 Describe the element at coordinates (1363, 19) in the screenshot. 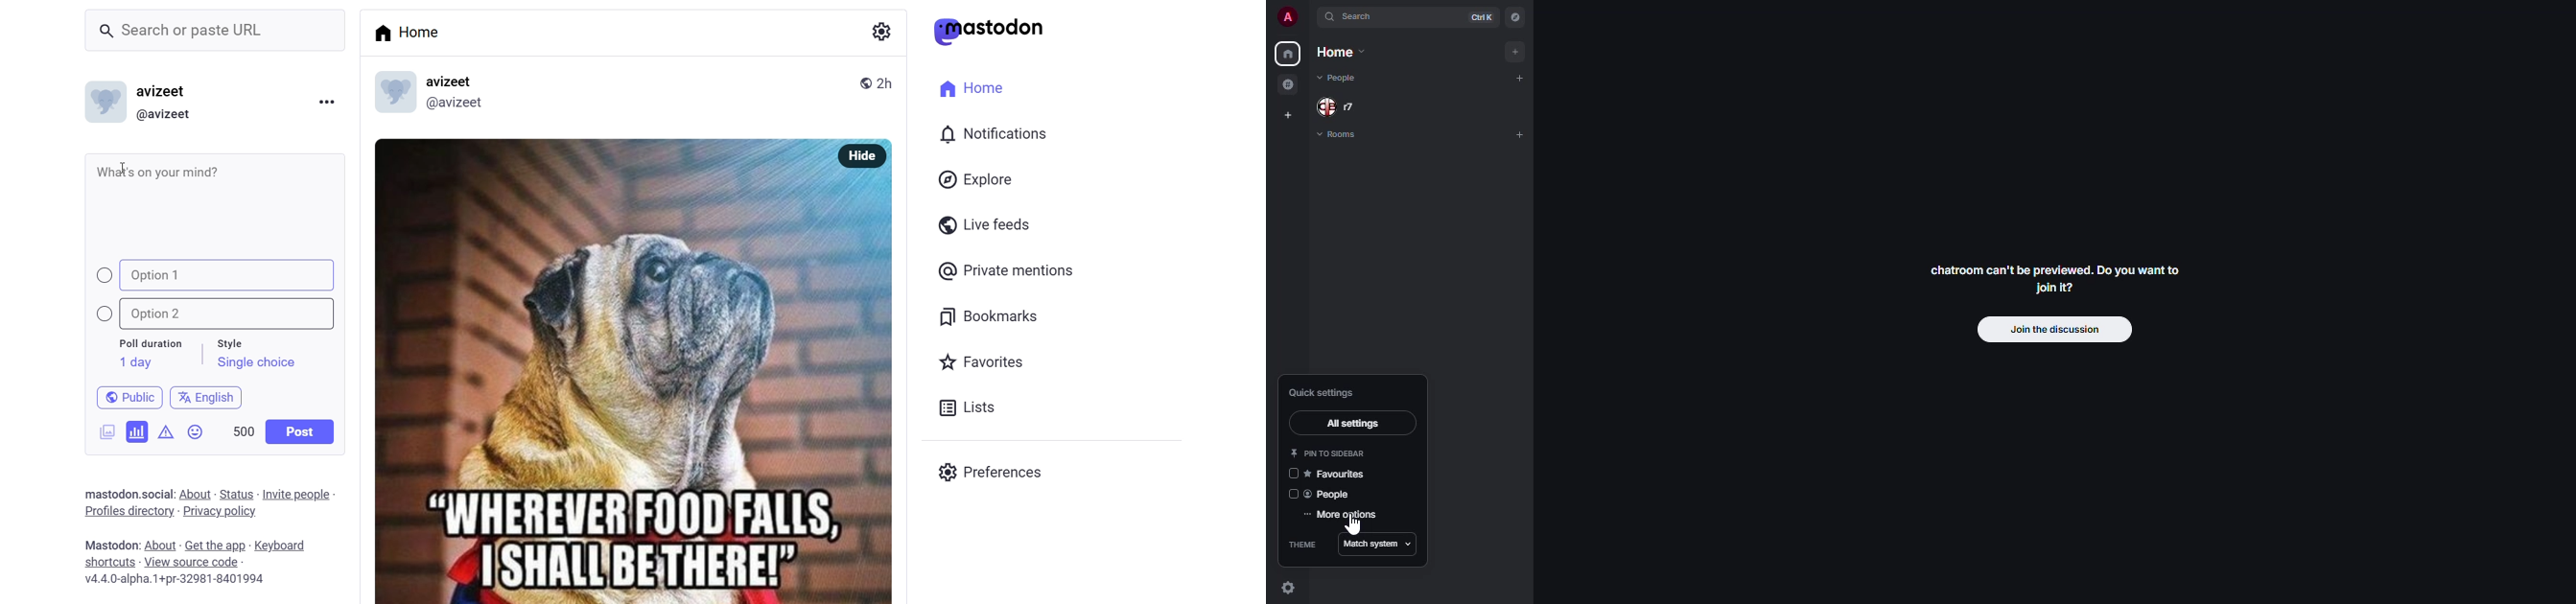

I see `search` at that location.